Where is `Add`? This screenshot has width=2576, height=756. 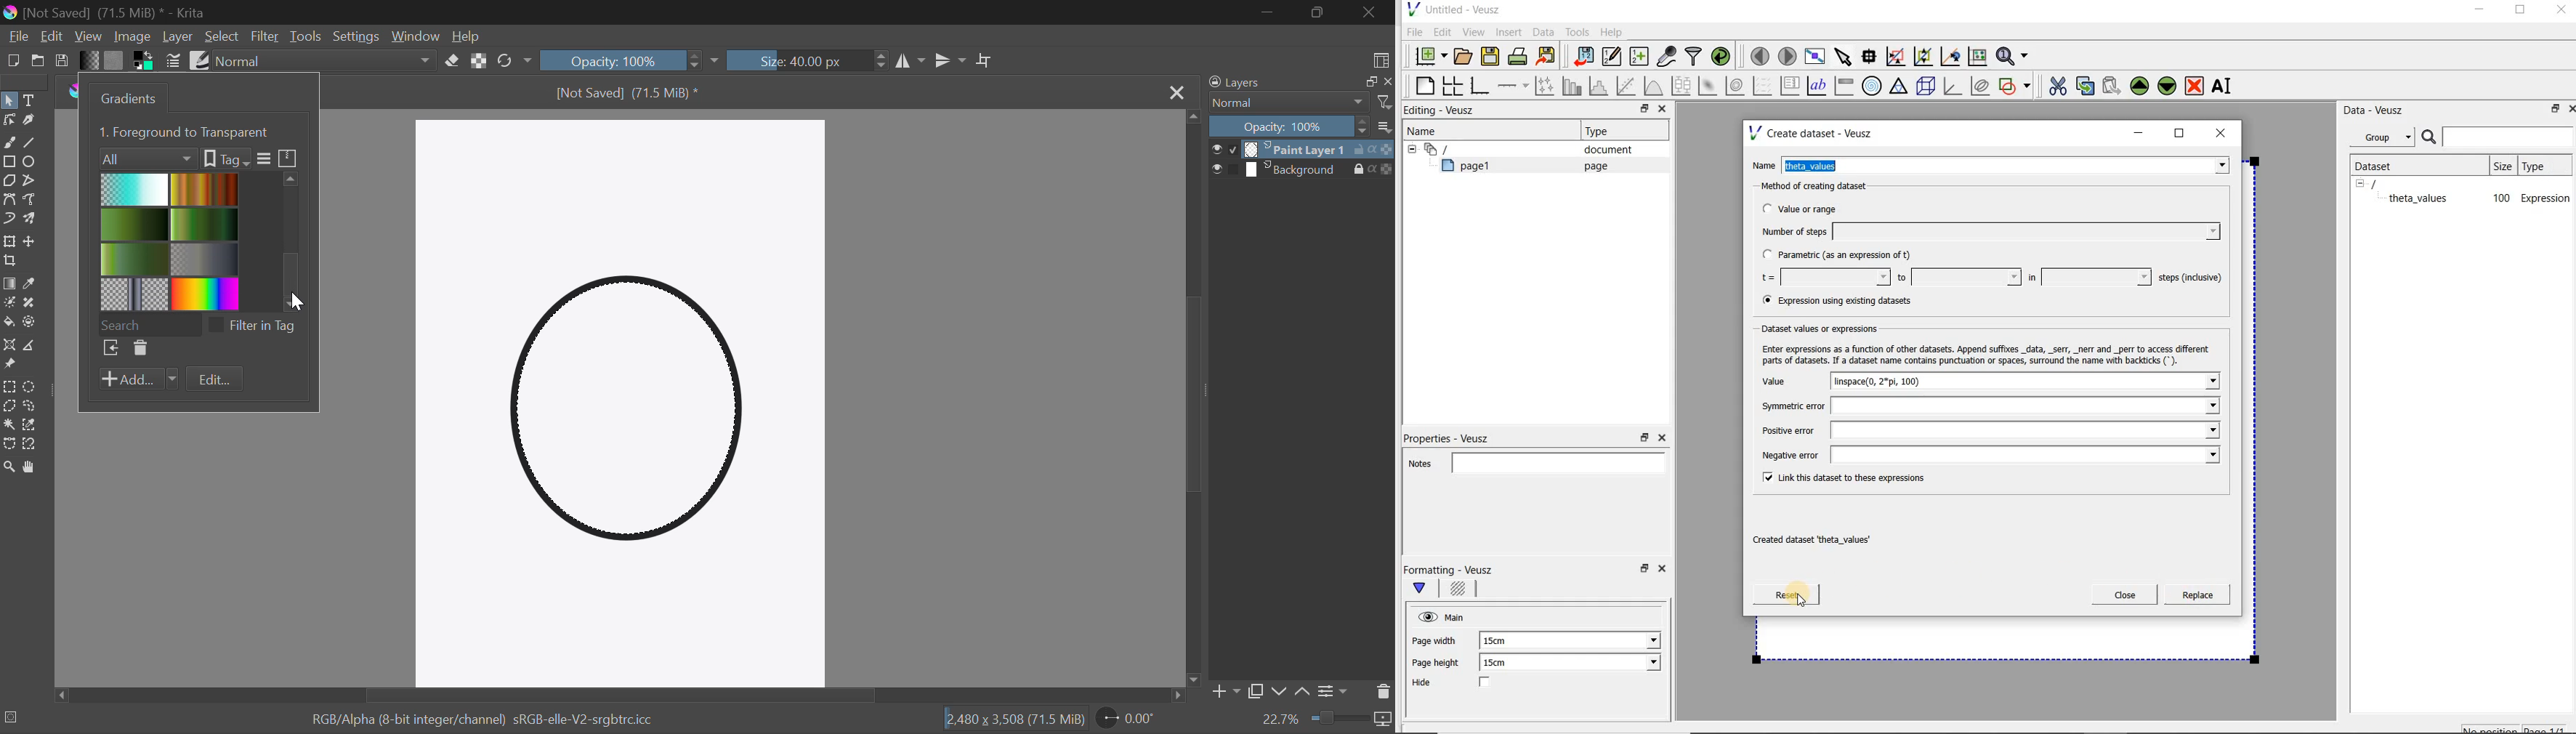
Add is located at coordinates (140, 379).